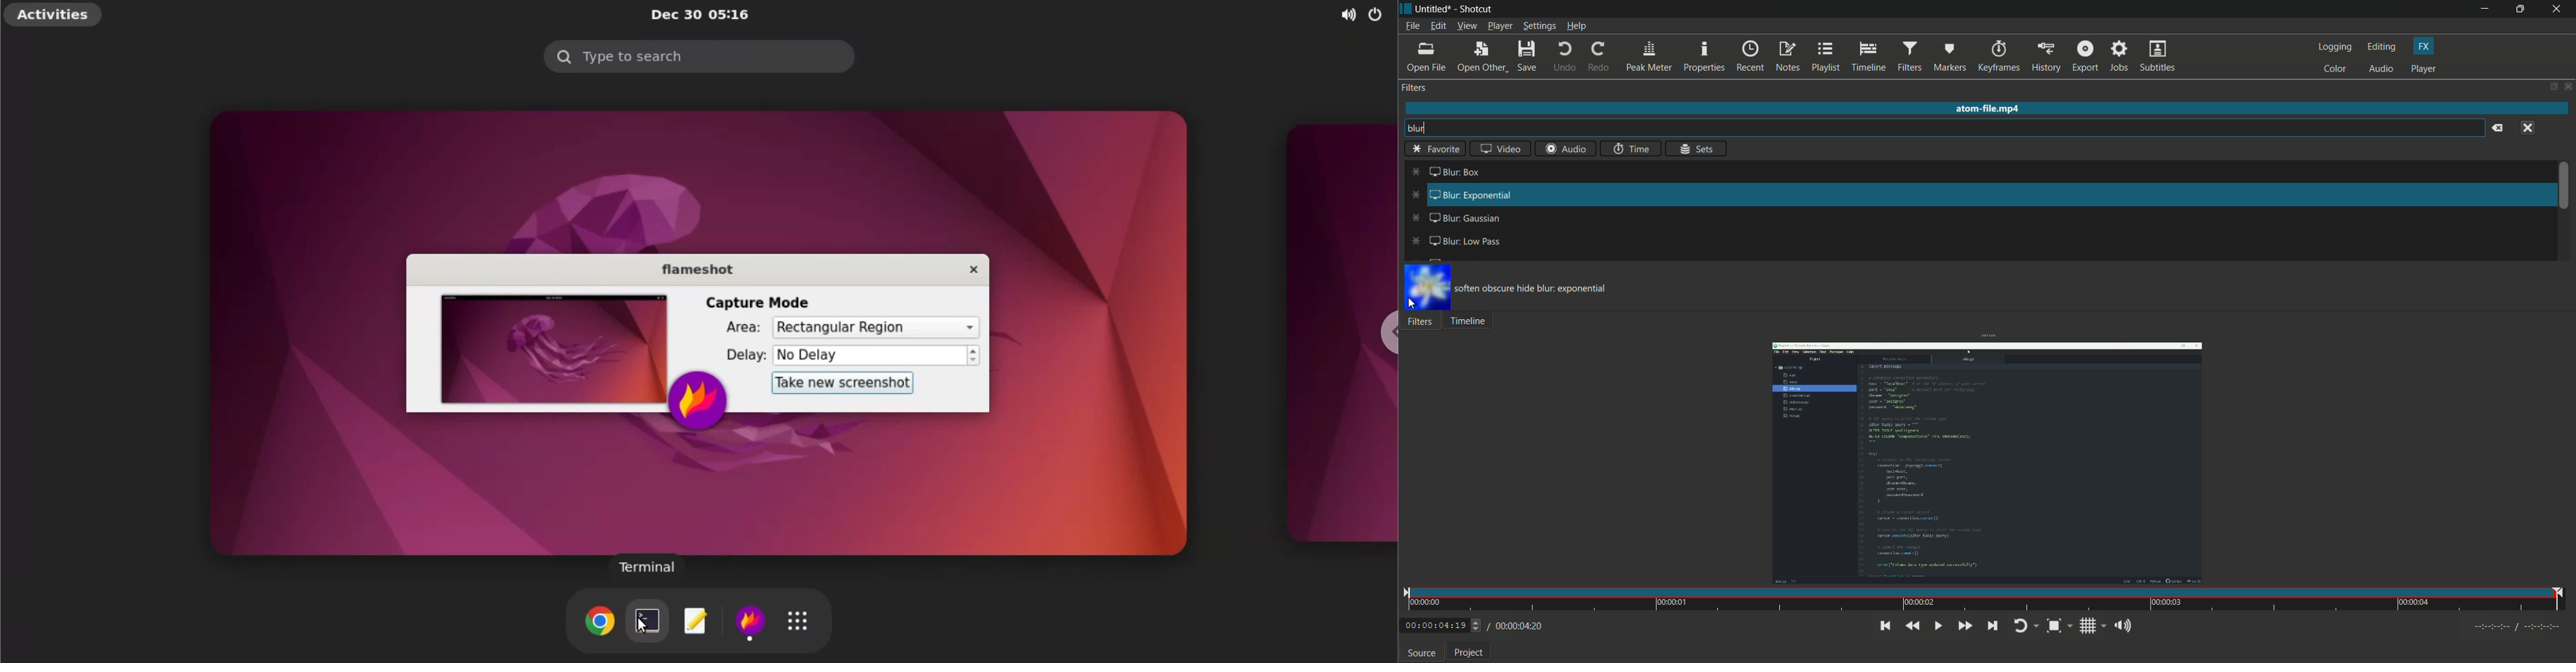 Image resolution: width=2576 pixels, height=672 pixels. I want to click on peak meter, so click(1647, 58).